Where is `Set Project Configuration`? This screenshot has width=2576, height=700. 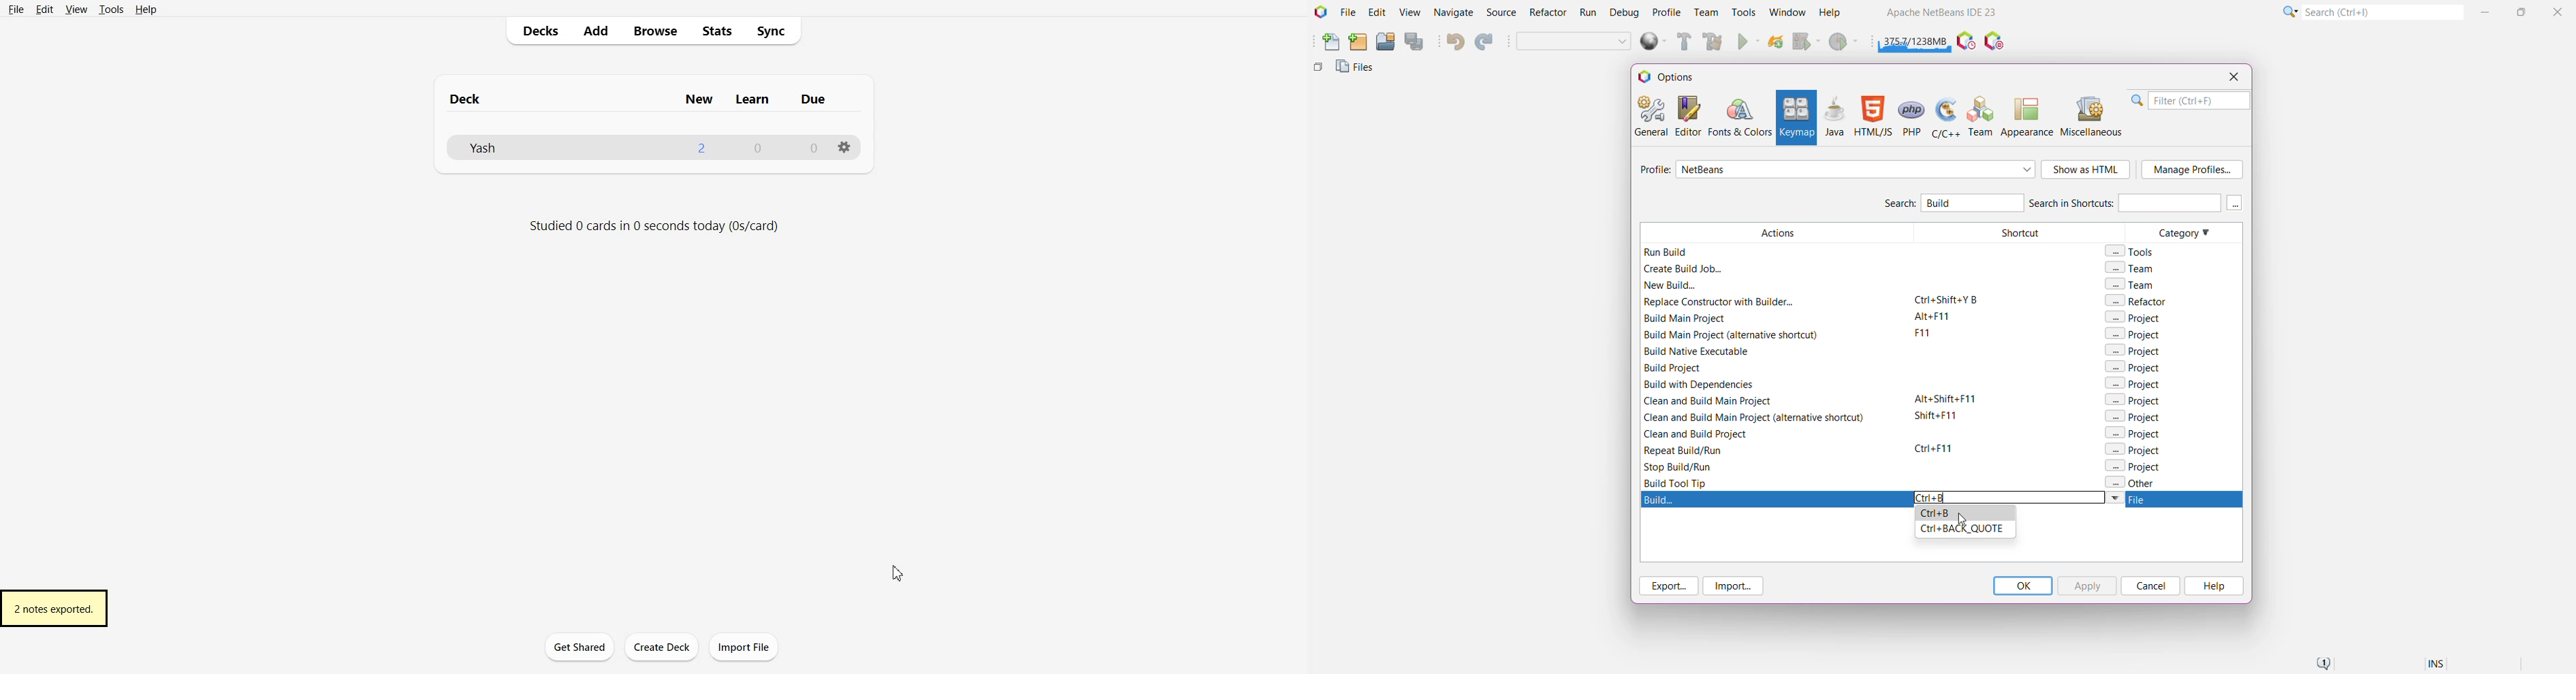 Set Project Configuration is located at coordinates (1574, 42).